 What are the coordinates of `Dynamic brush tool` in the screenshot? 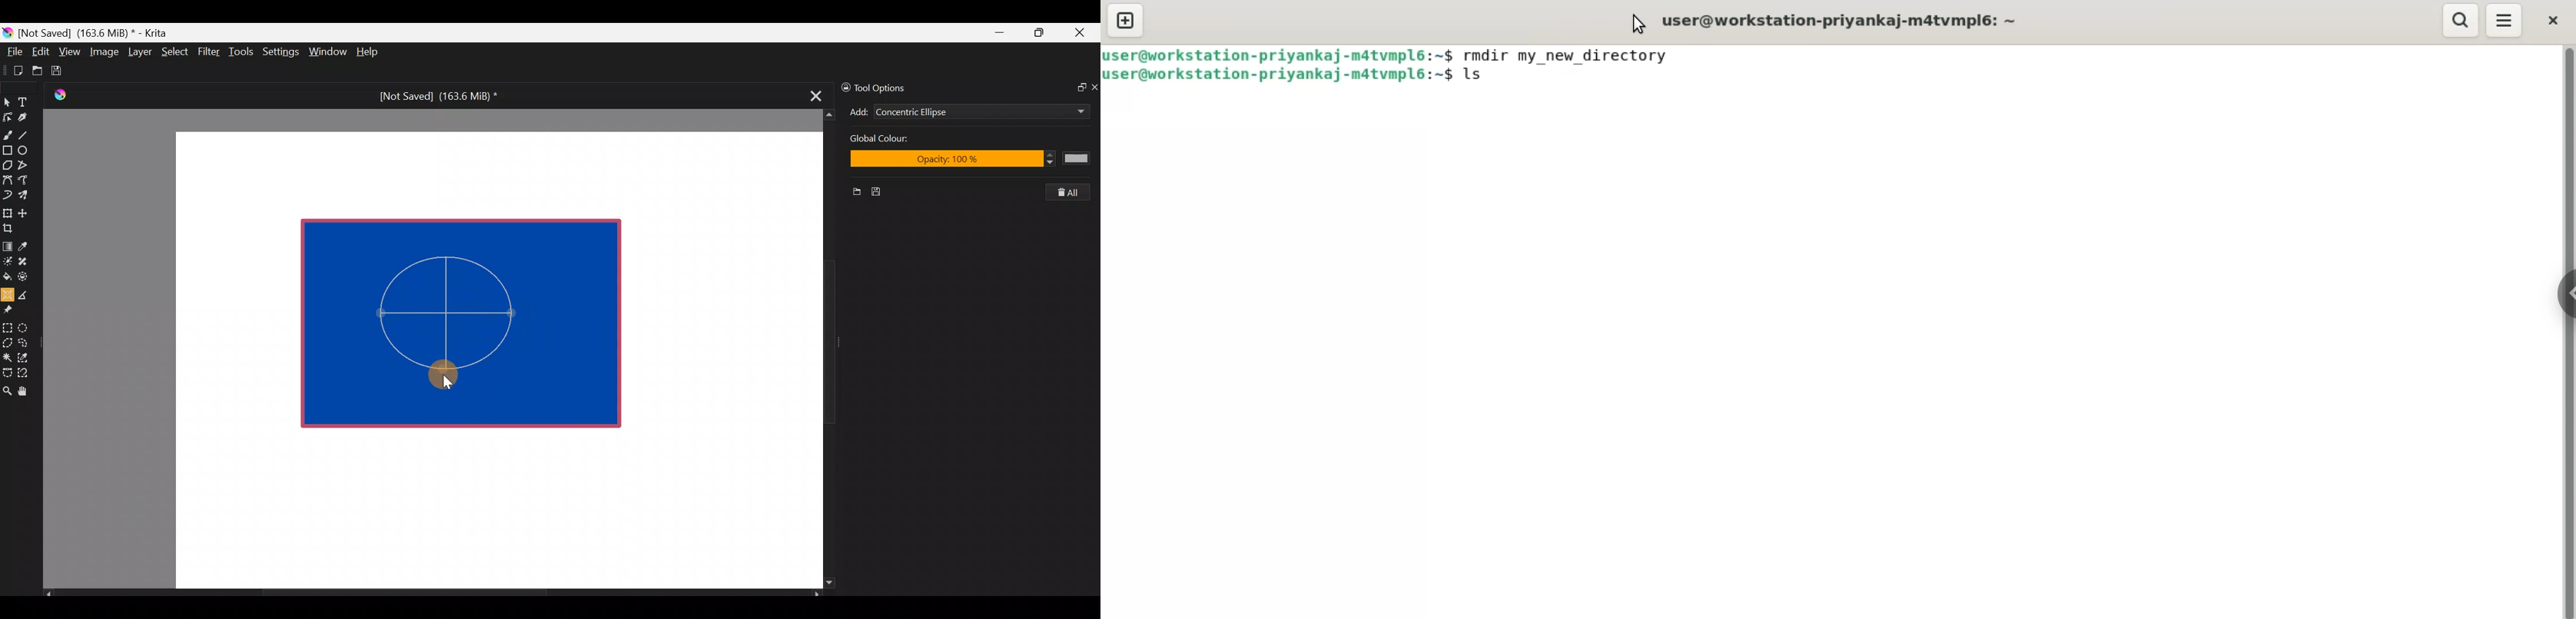 It's located at (8, 195).